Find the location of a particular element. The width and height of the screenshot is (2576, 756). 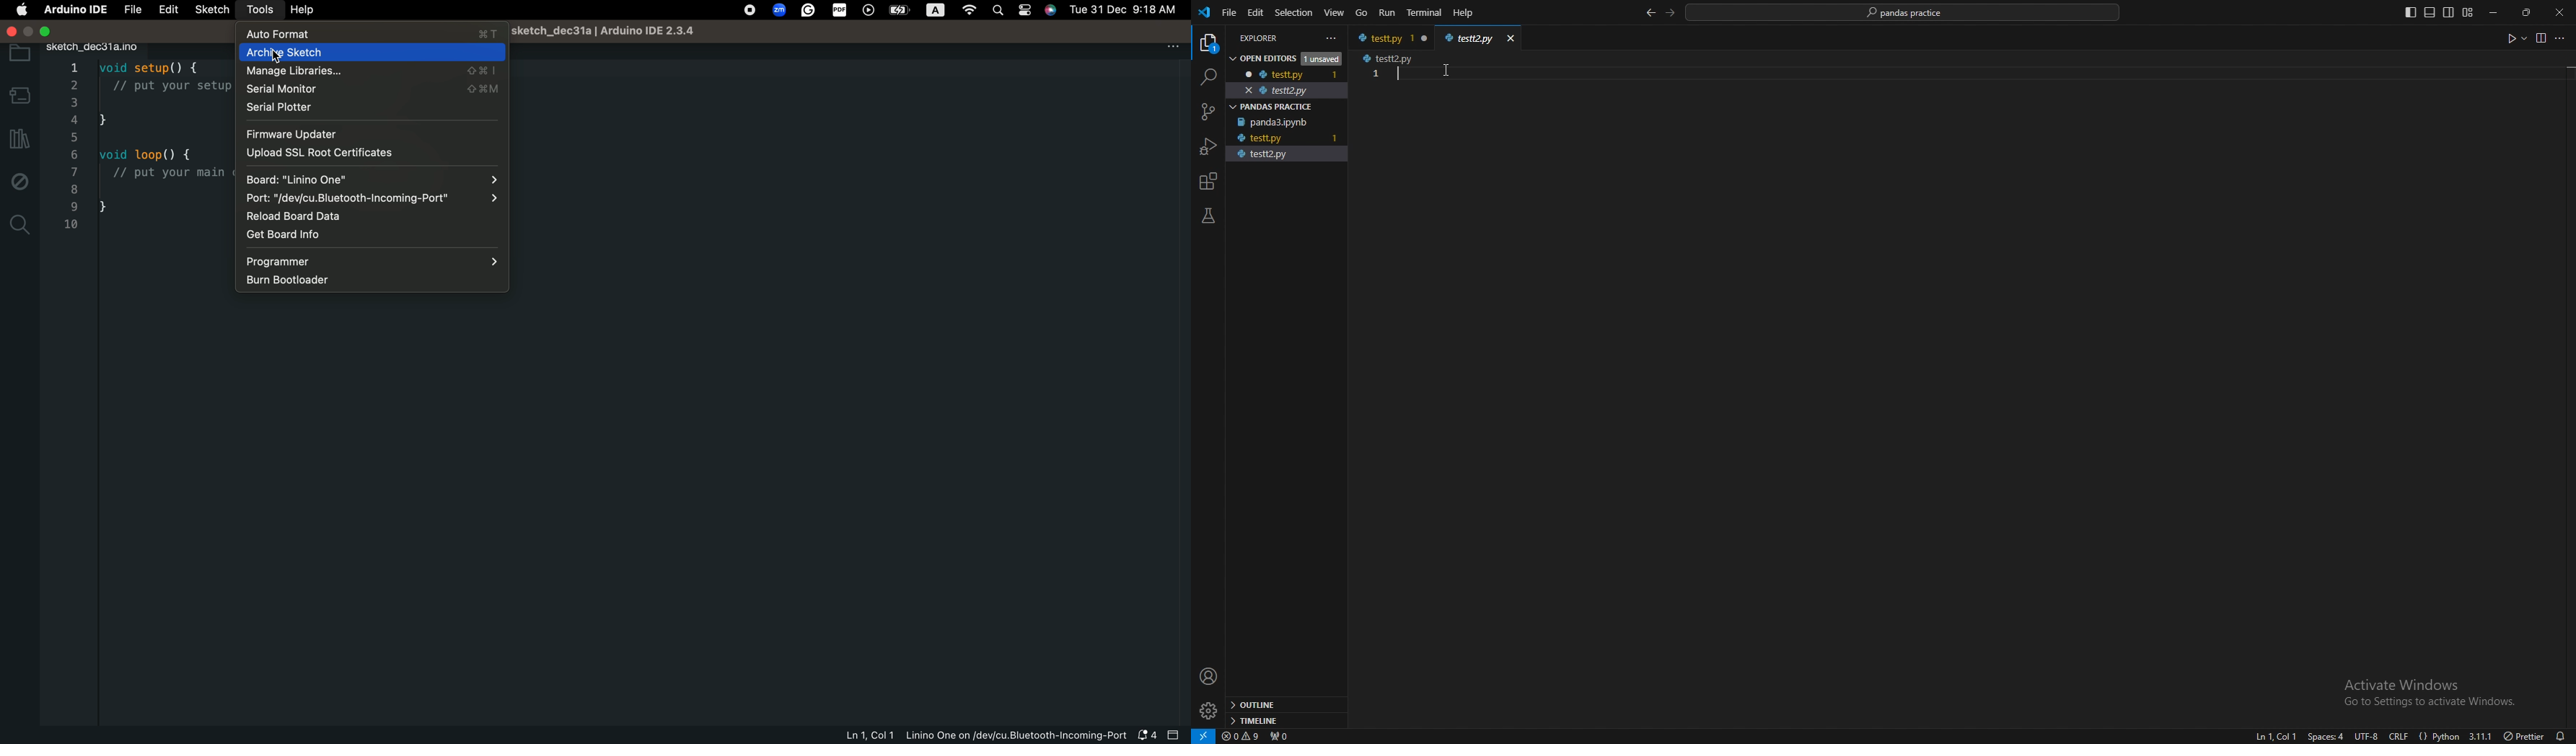

utf-8 is located at coordinates (2364, 736).